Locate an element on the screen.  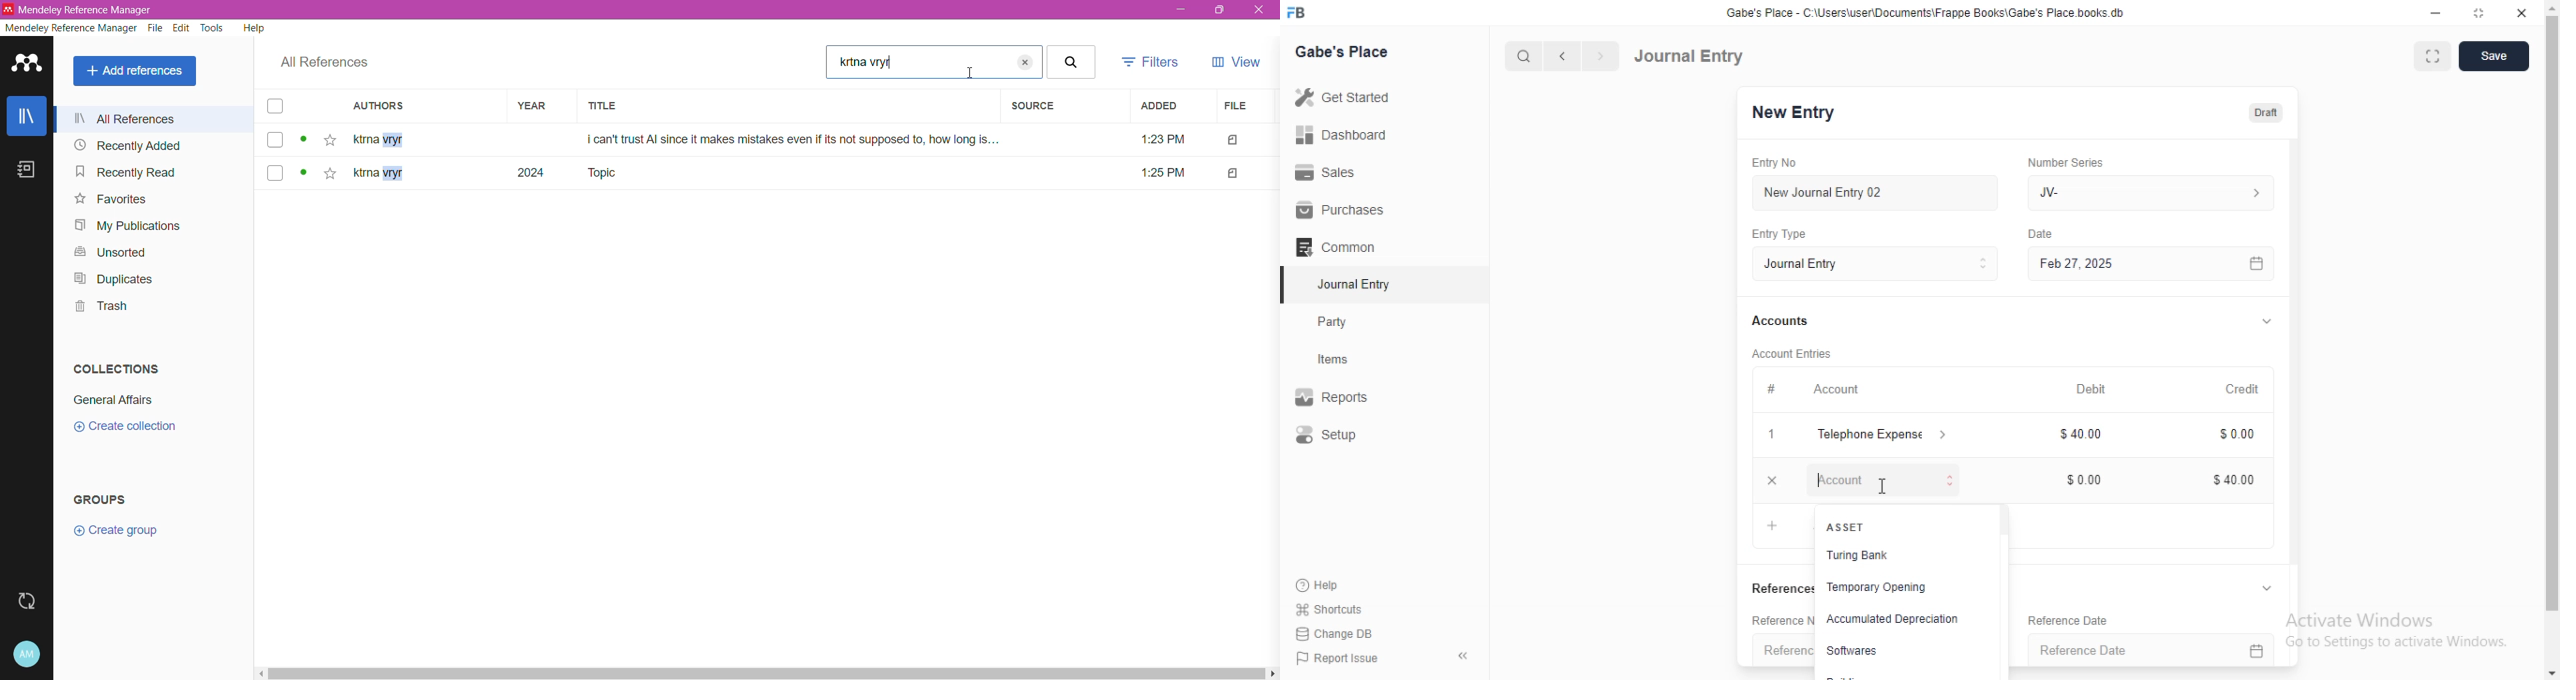
# is located at coordinates (1779, 388).